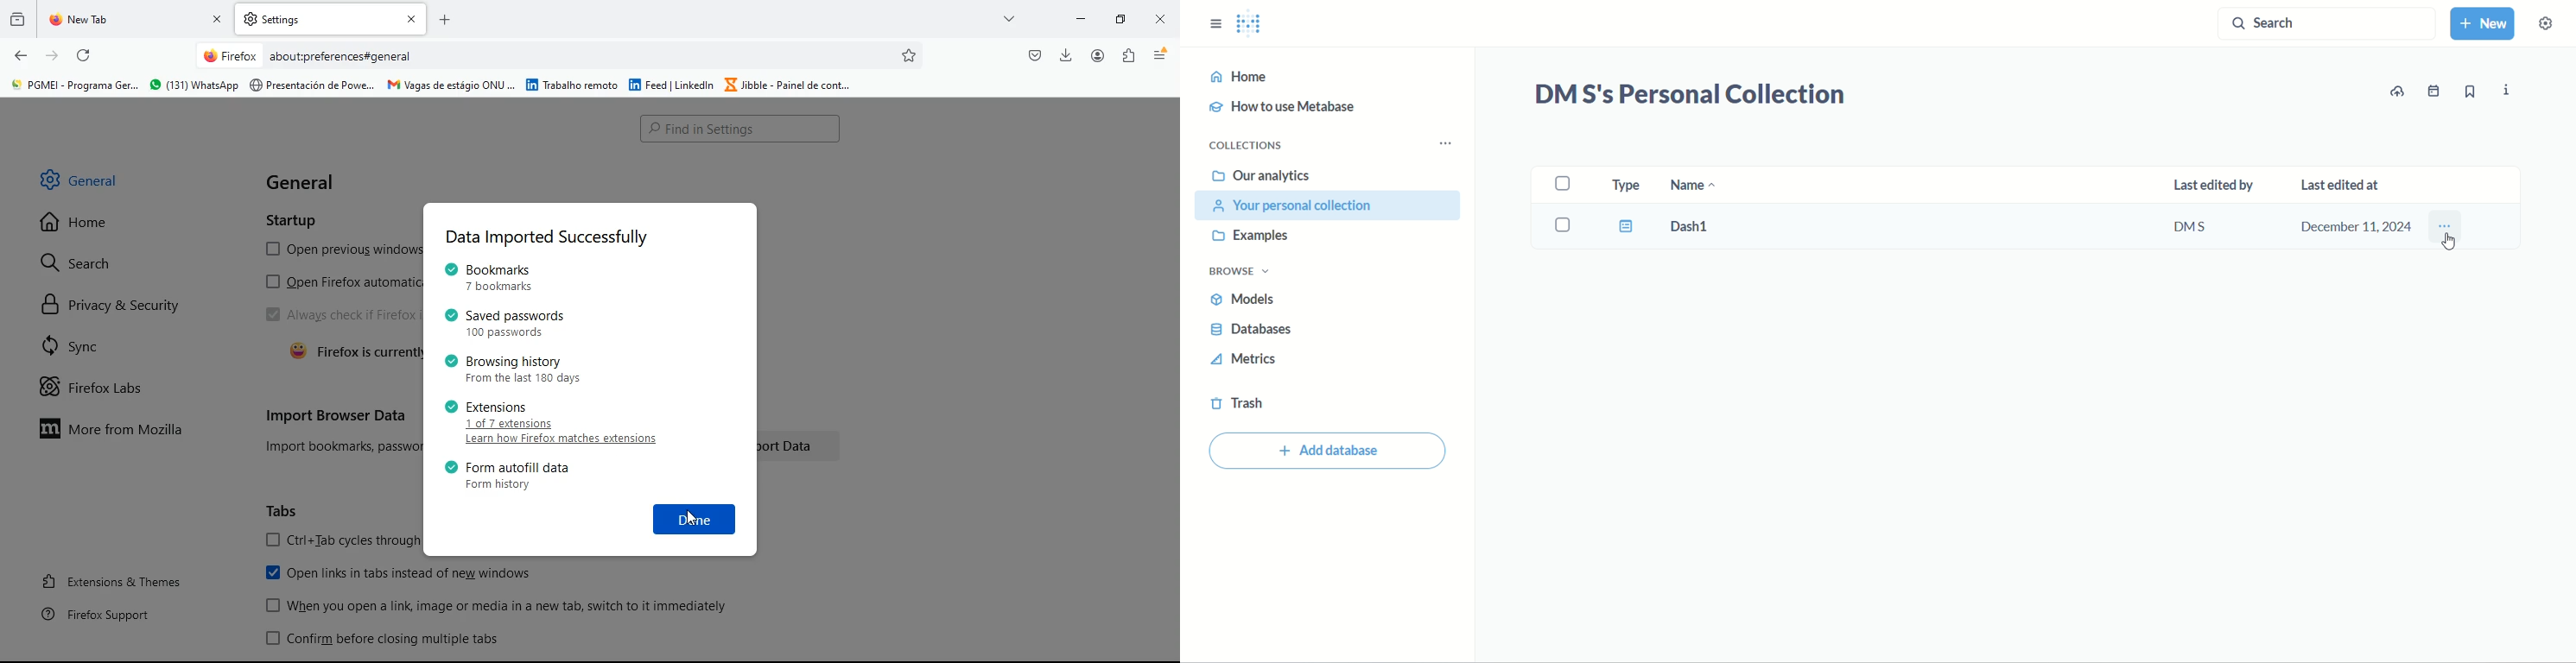 The width and height of the screenshot is (2576, 672). What do you see at coordinates (387, 641) in the screenshot?
I see `confirm before closing multiple tabs` at bounding box center [387, 641].